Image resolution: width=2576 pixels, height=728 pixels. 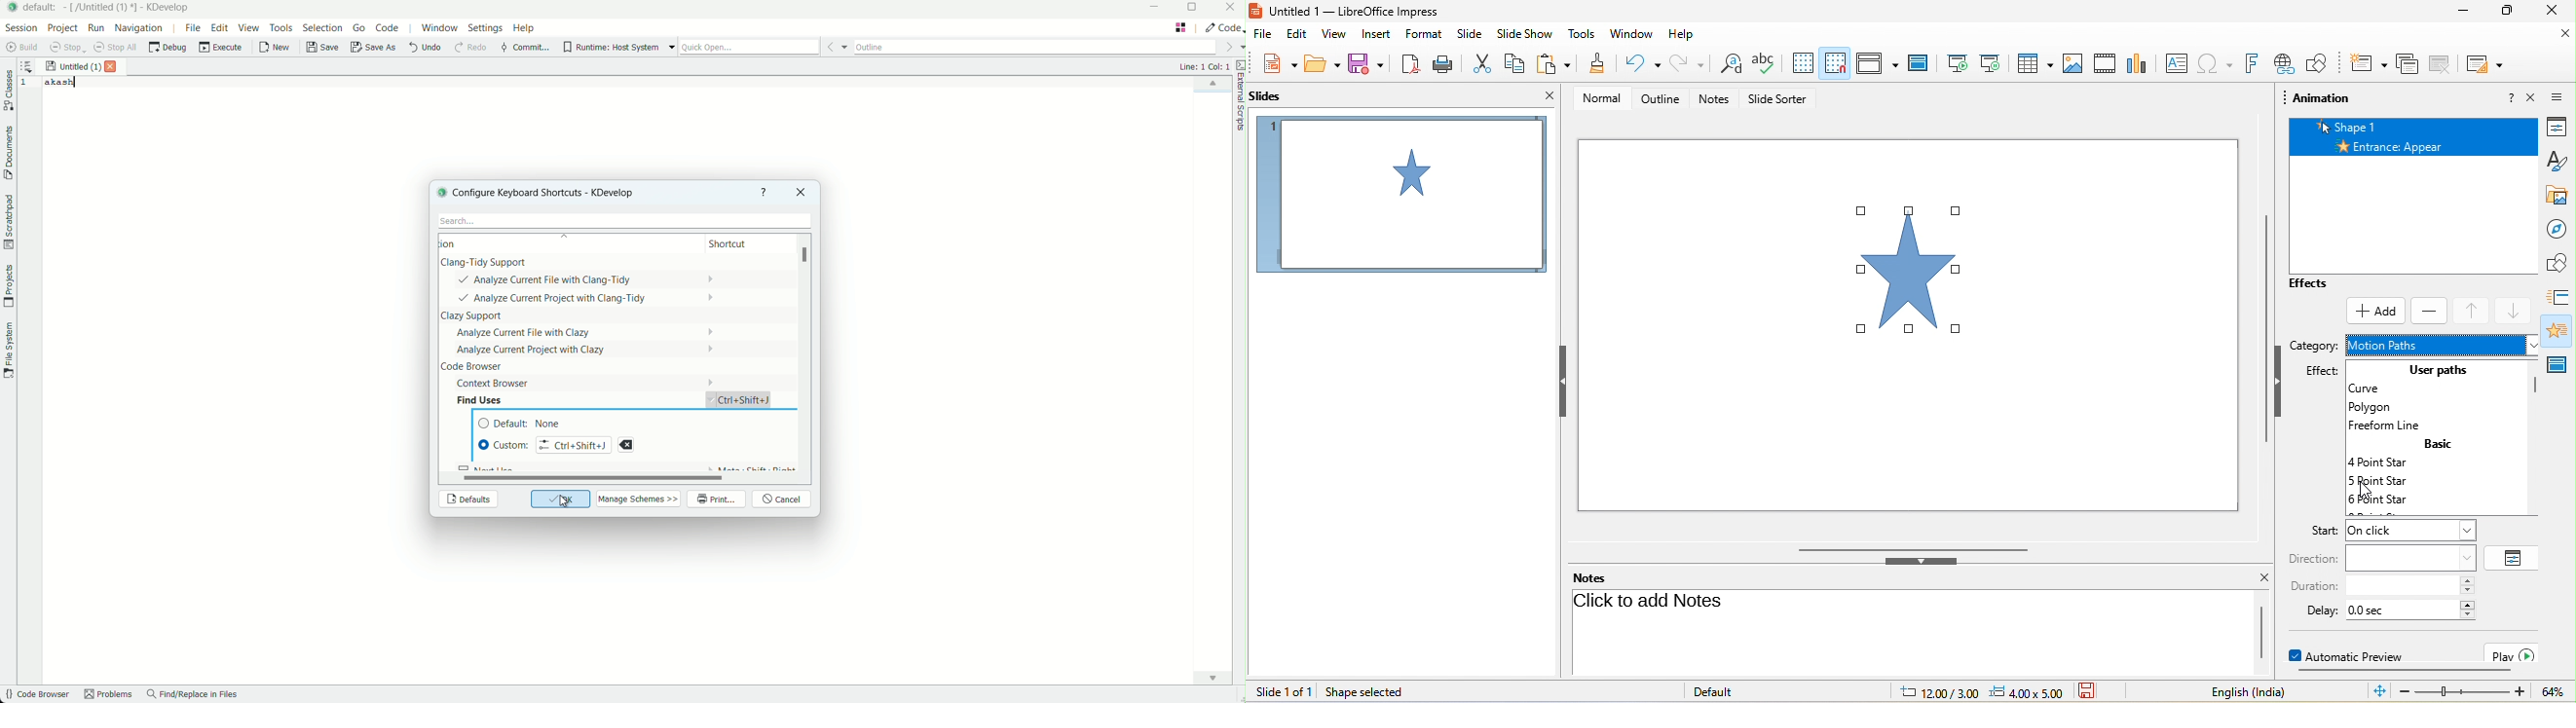 What do you see at coordinates (2261, 633) in the screenshot?
I see `scrollbar` at bounding box center [2261, 633].